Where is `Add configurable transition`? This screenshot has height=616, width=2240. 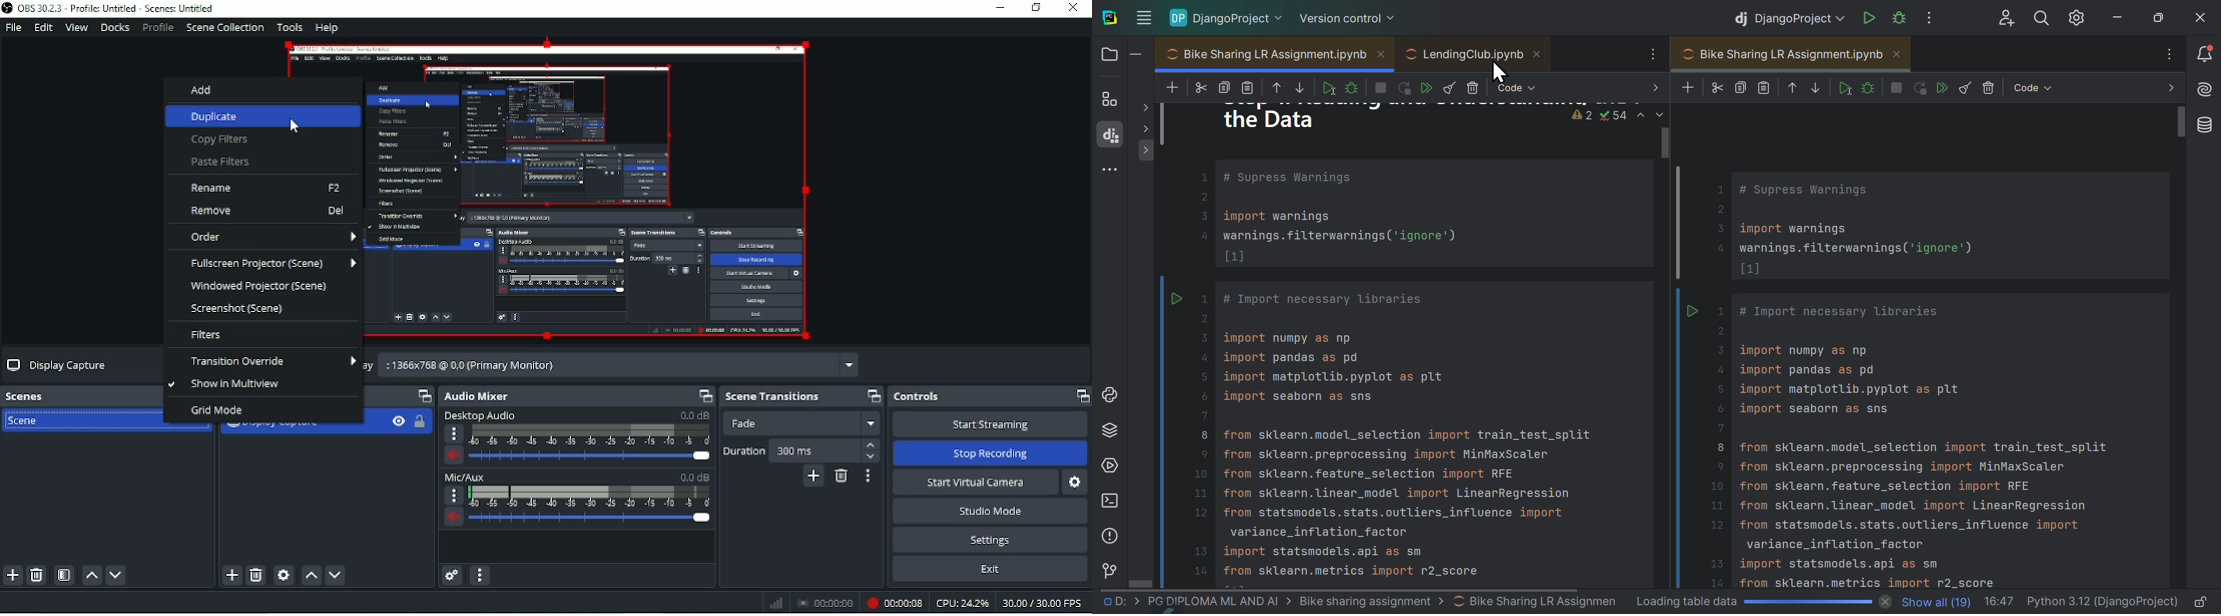
Add configurable transition is located at coordinates (814, 478).